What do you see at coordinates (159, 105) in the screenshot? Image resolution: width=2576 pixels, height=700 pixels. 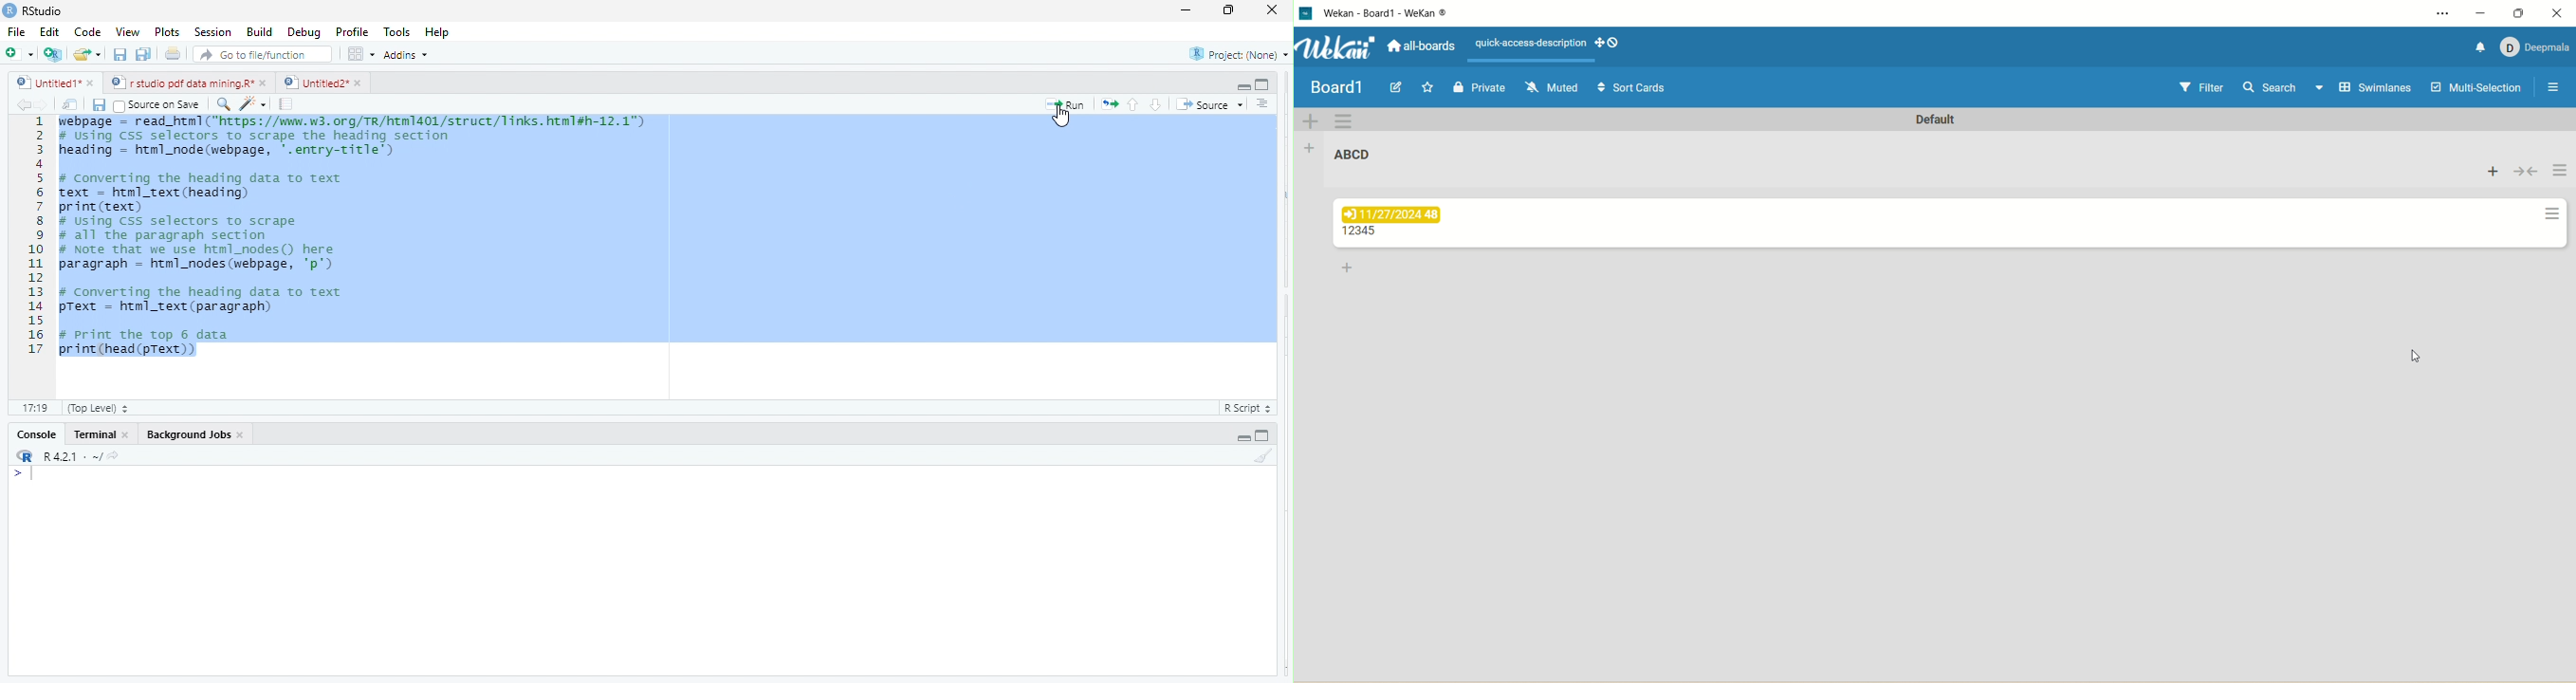 I see `Source on Save` at bounding box center [159, 105].